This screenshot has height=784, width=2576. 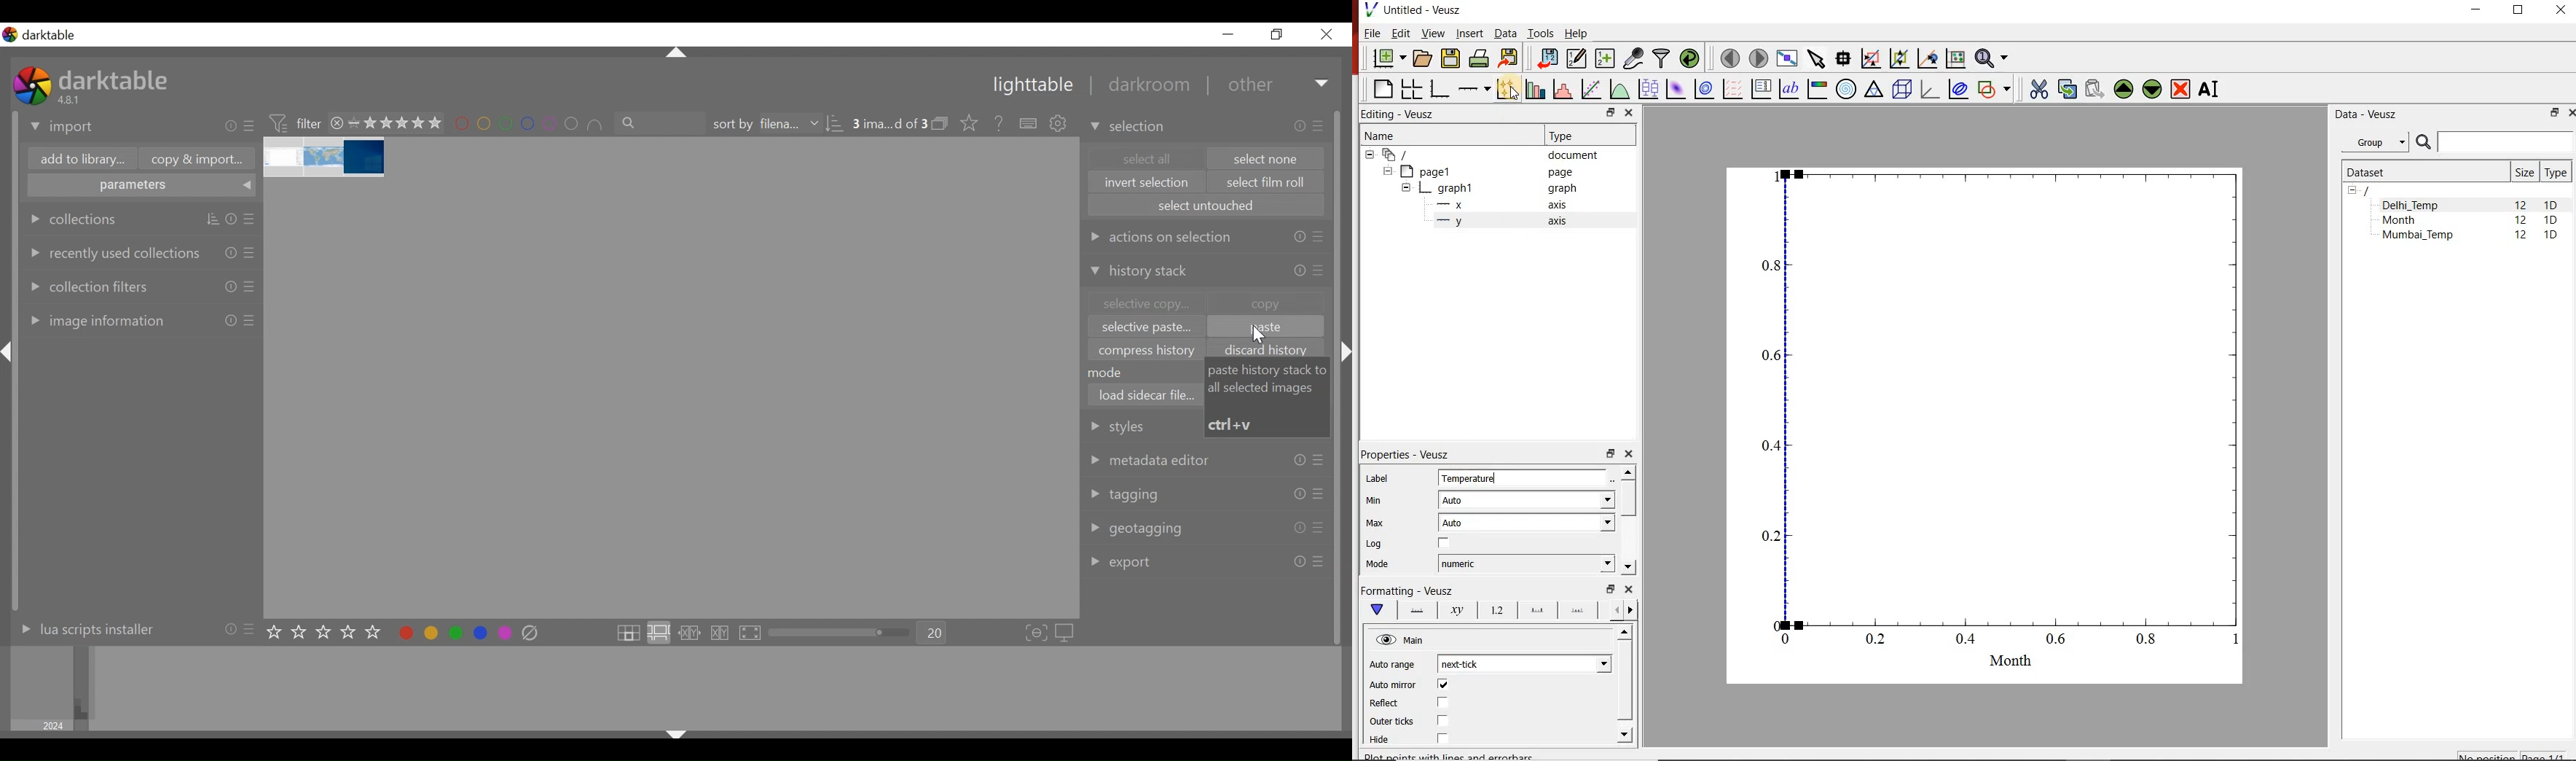 What do you see at coordinates (193, 159) in the screenshot?
I see `copy & import` at bounding box center [193, 159].